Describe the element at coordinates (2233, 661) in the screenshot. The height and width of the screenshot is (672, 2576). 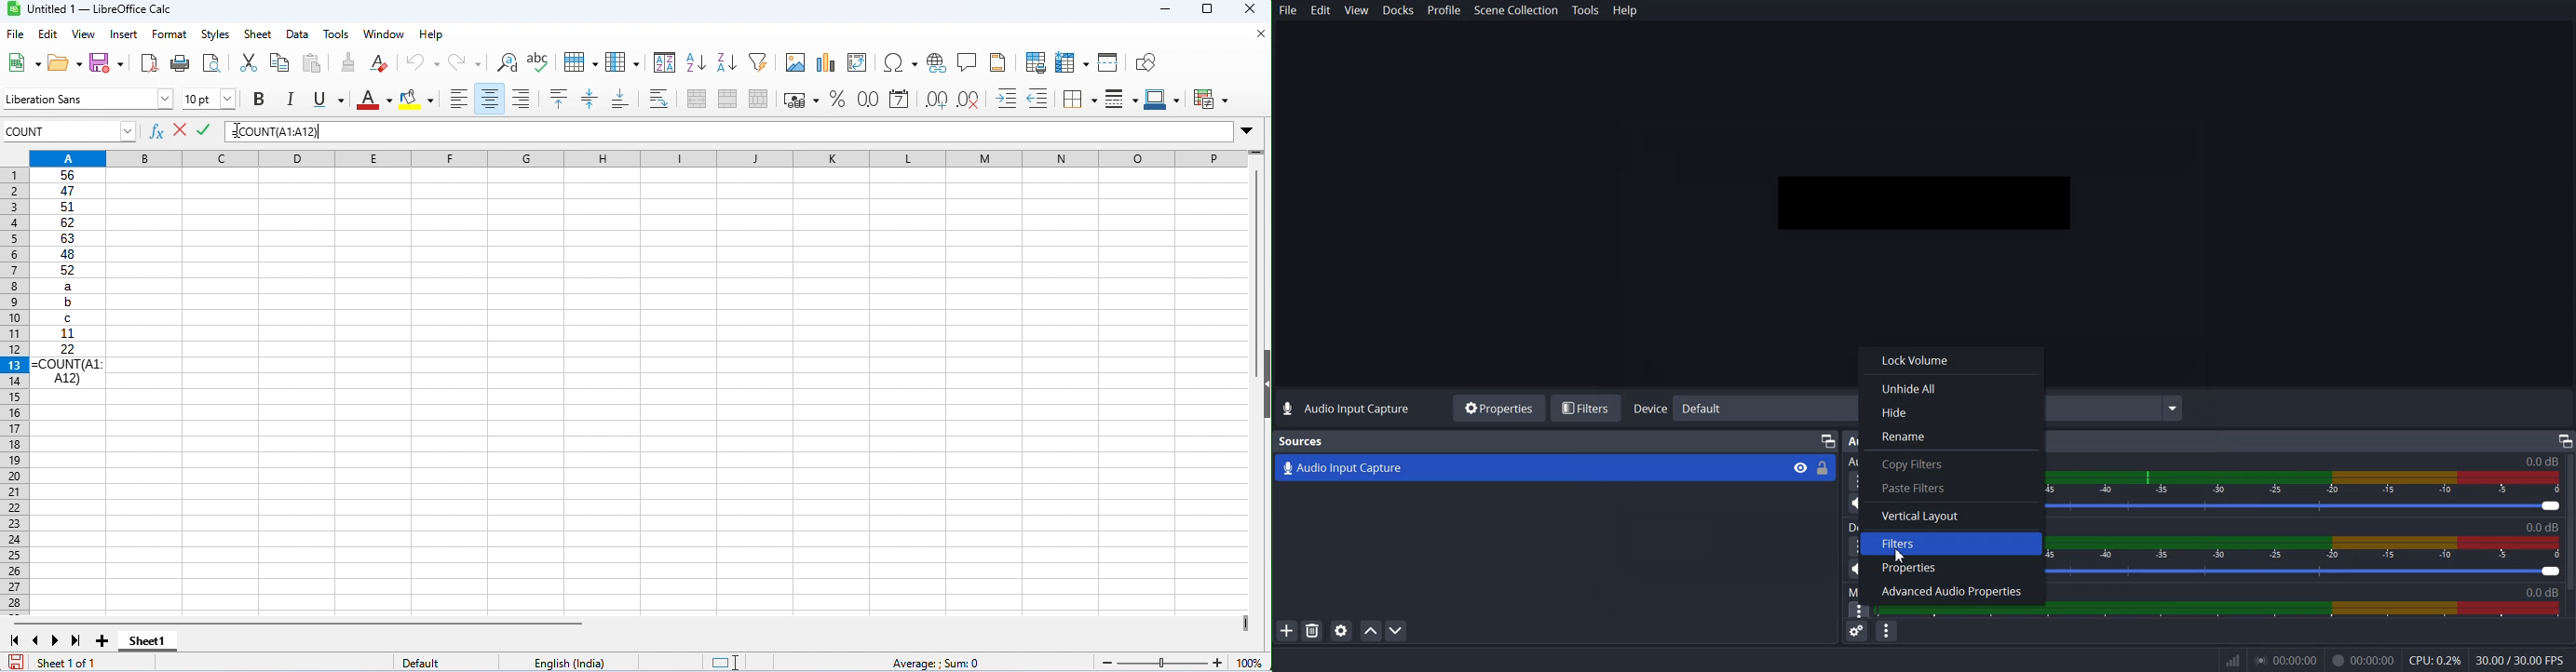
I see `Inf` at that location.